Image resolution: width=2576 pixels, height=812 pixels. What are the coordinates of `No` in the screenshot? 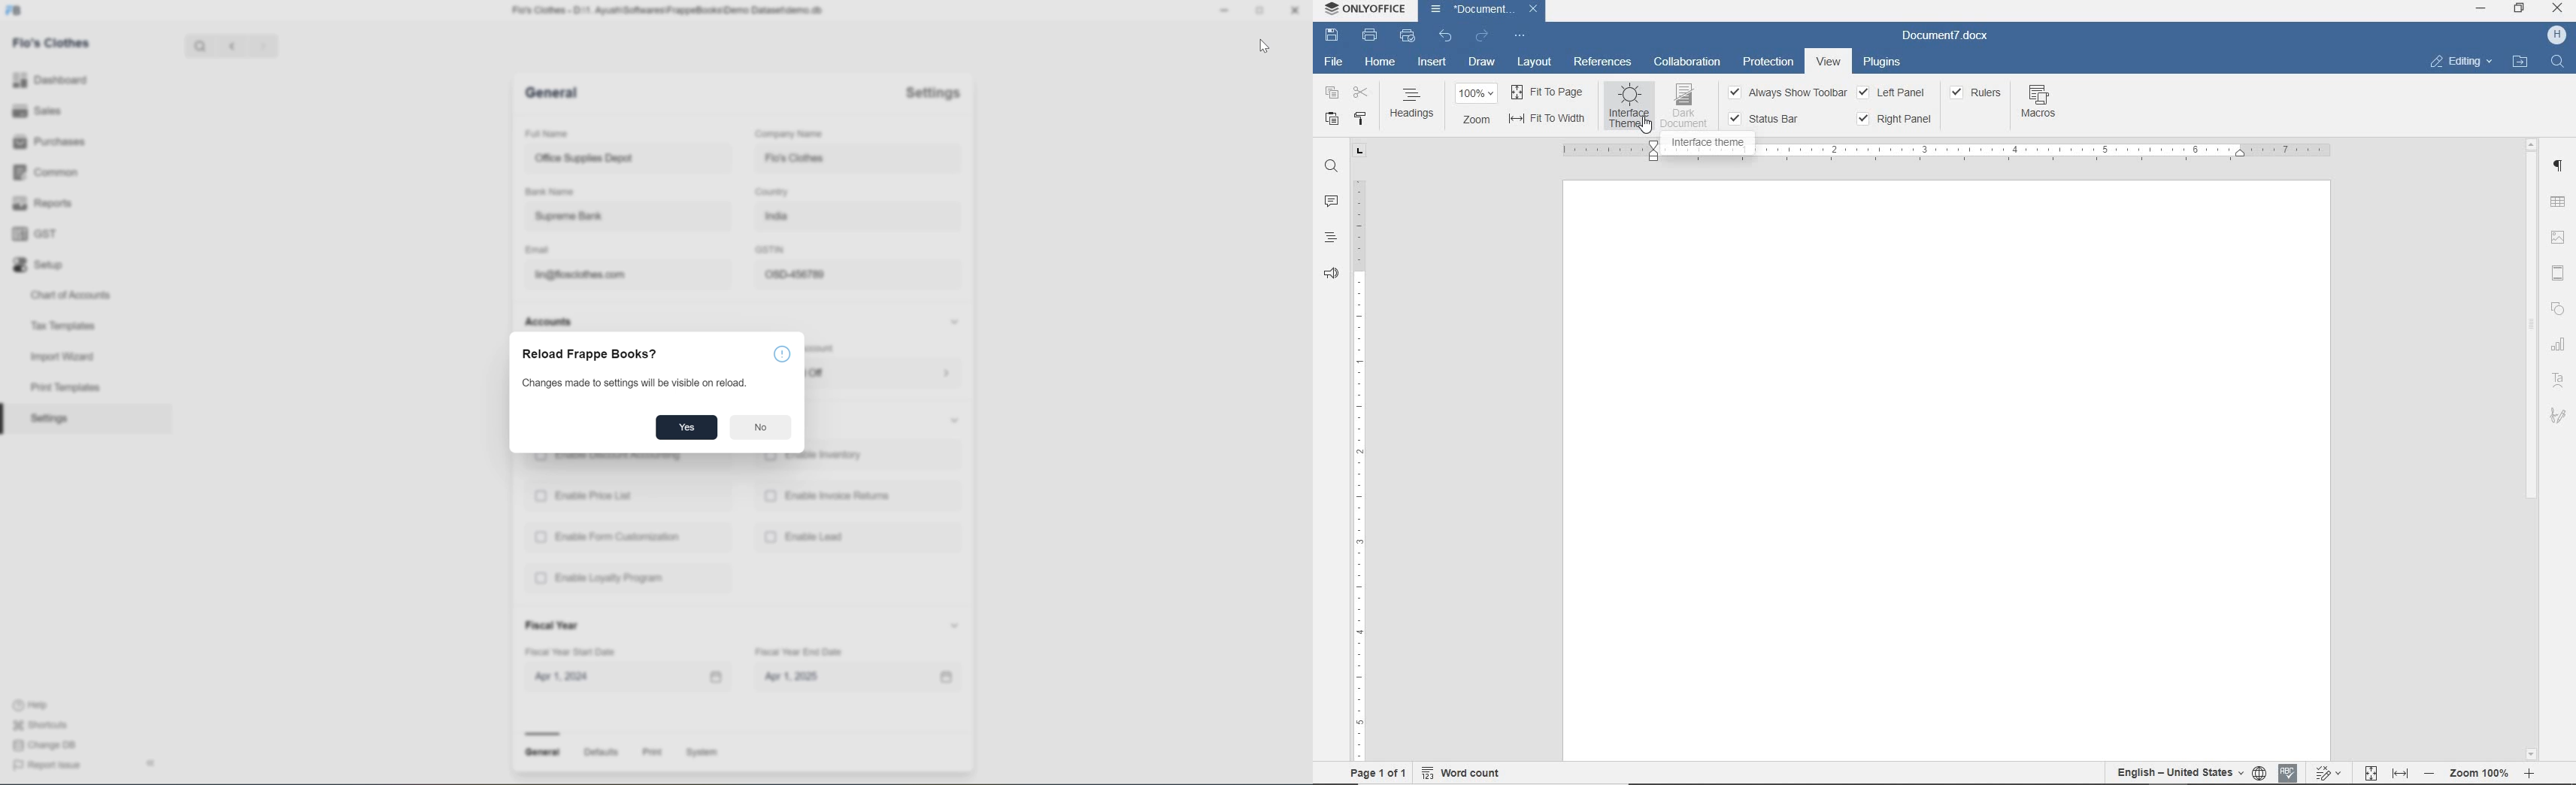 It's located at (762, 427).